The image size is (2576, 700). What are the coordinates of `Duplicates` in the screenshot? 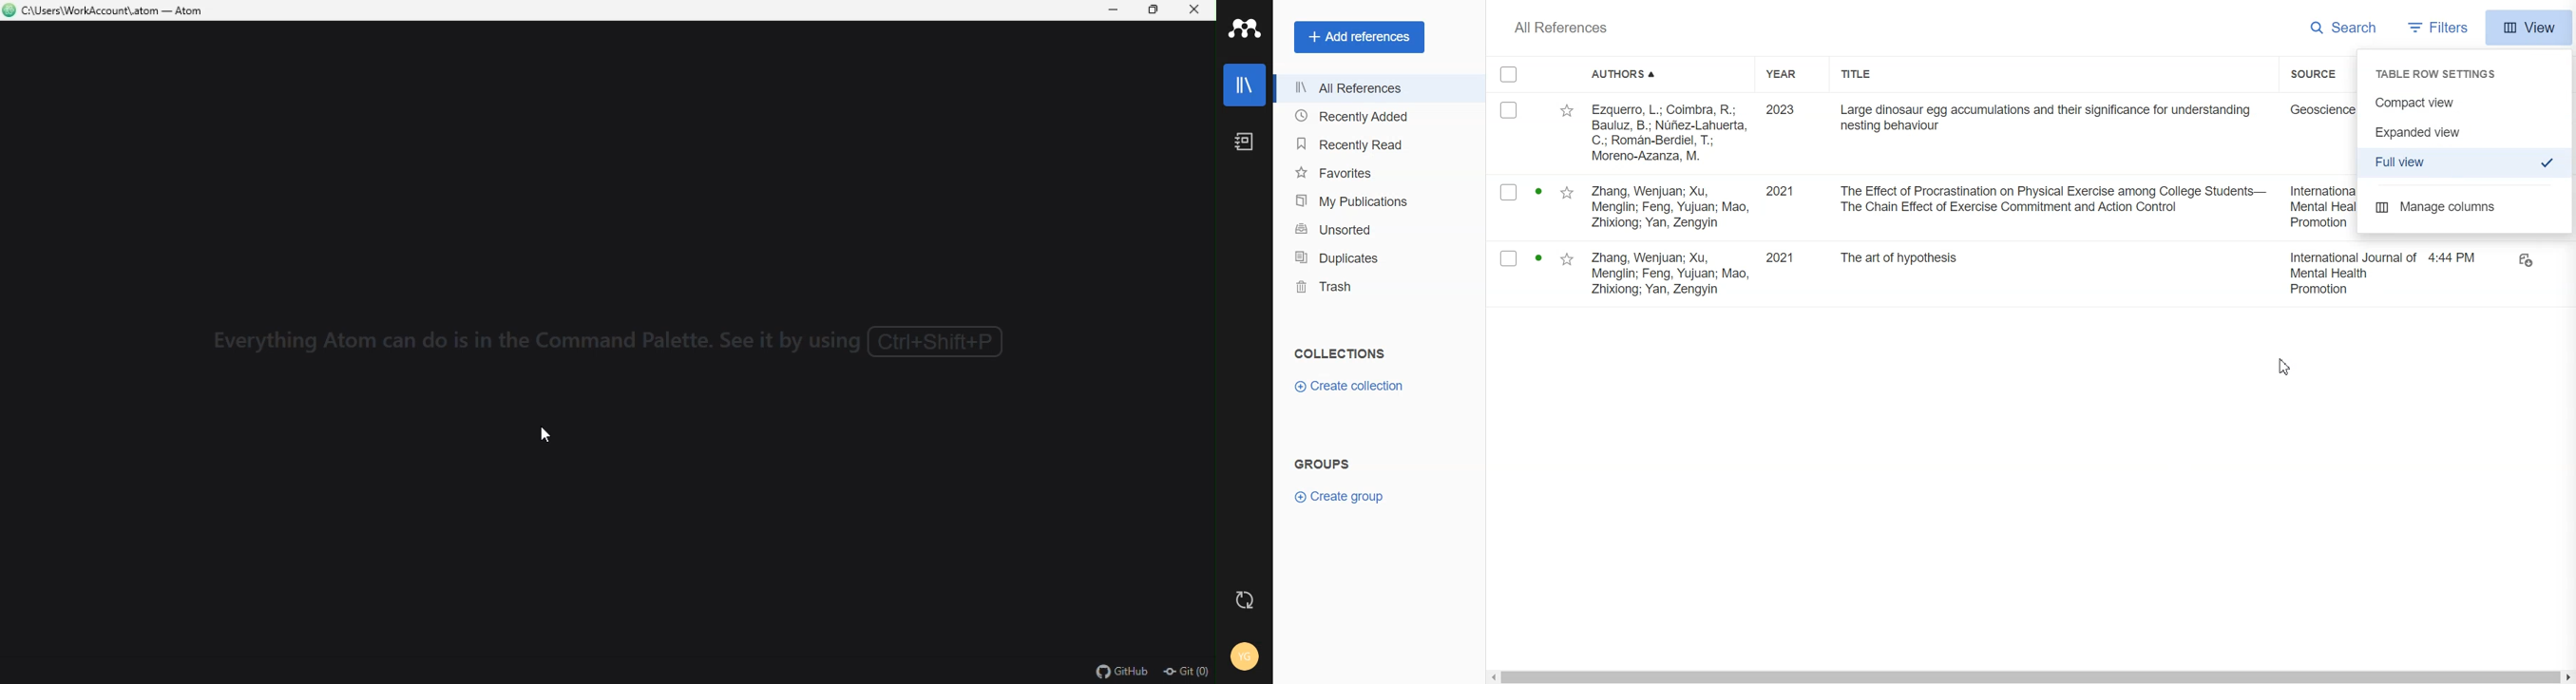 It's located at (1368, 257).